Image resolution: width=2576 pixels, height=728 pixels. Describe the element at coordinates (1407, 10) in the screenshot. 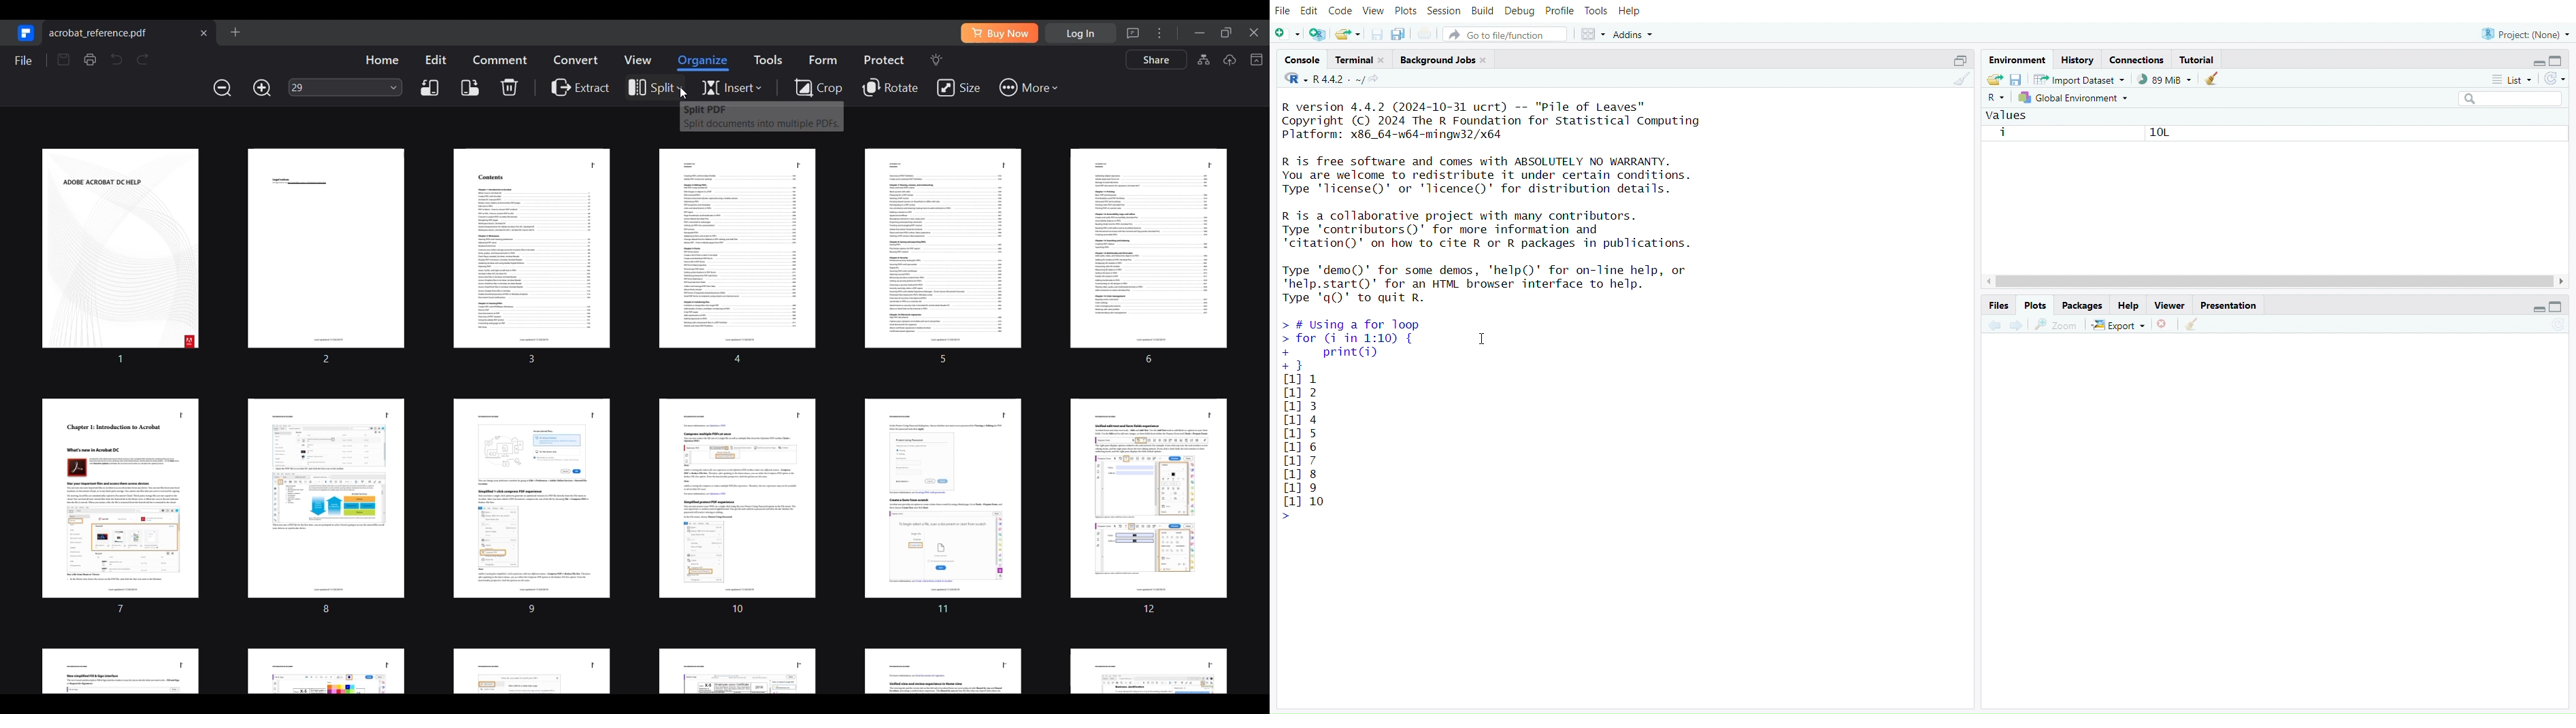

I see `plots` at that location.